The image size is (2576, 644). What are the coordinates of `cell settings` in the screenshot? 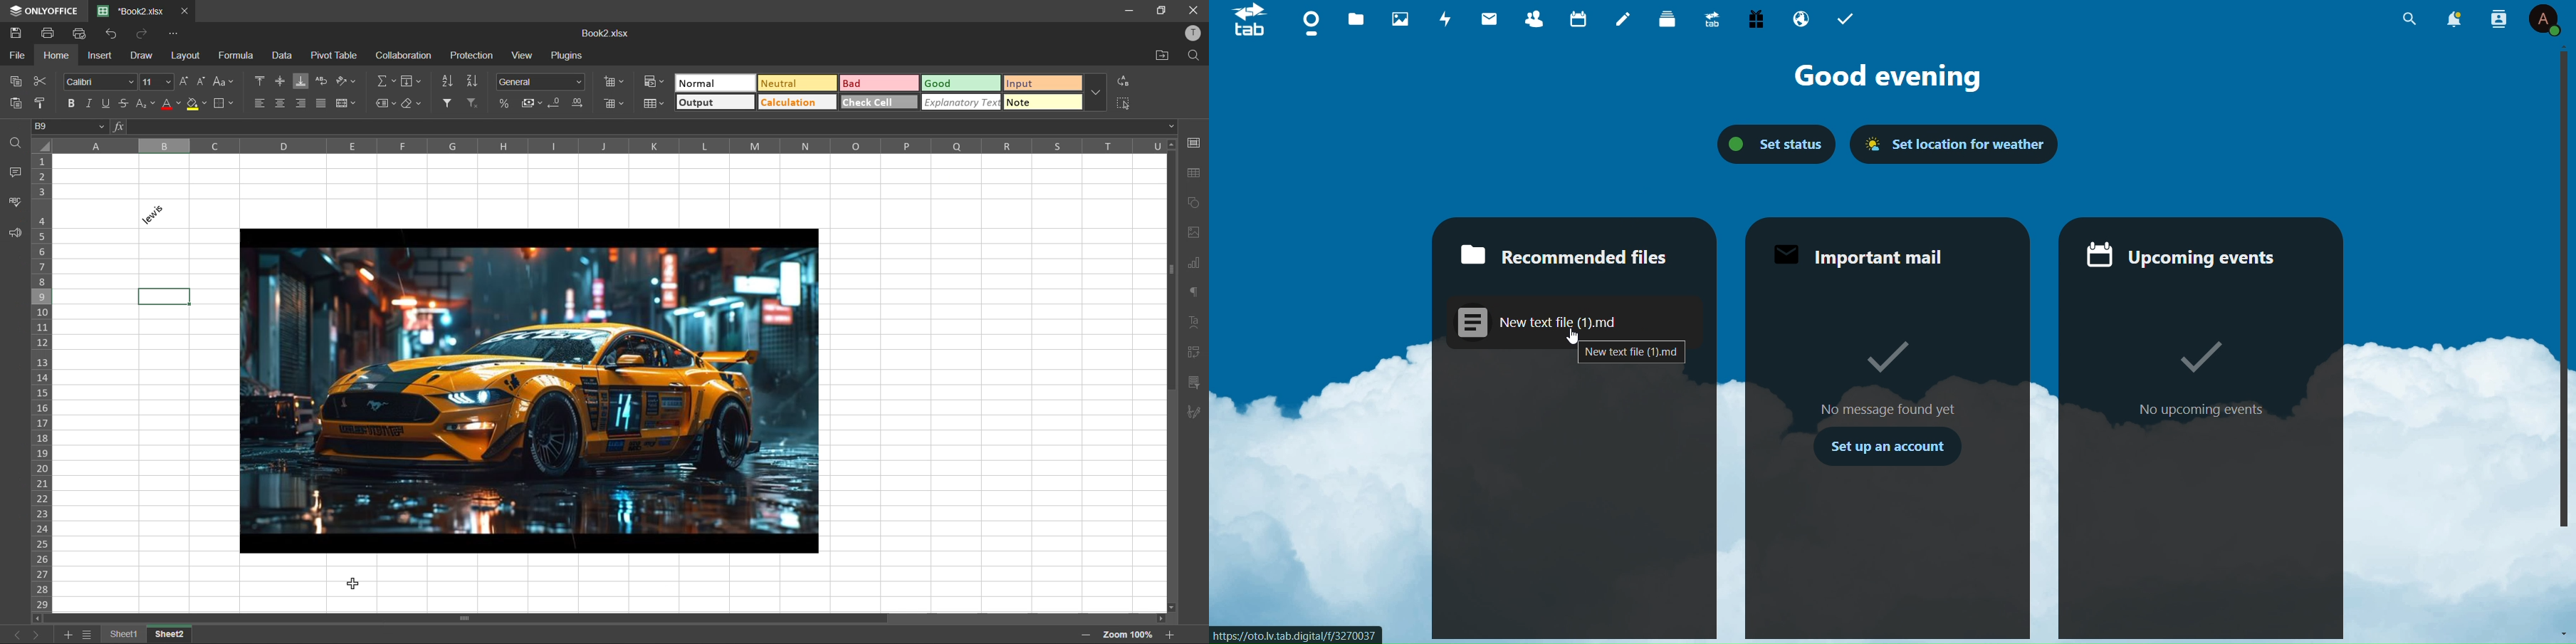 It's located at (1191, 144).